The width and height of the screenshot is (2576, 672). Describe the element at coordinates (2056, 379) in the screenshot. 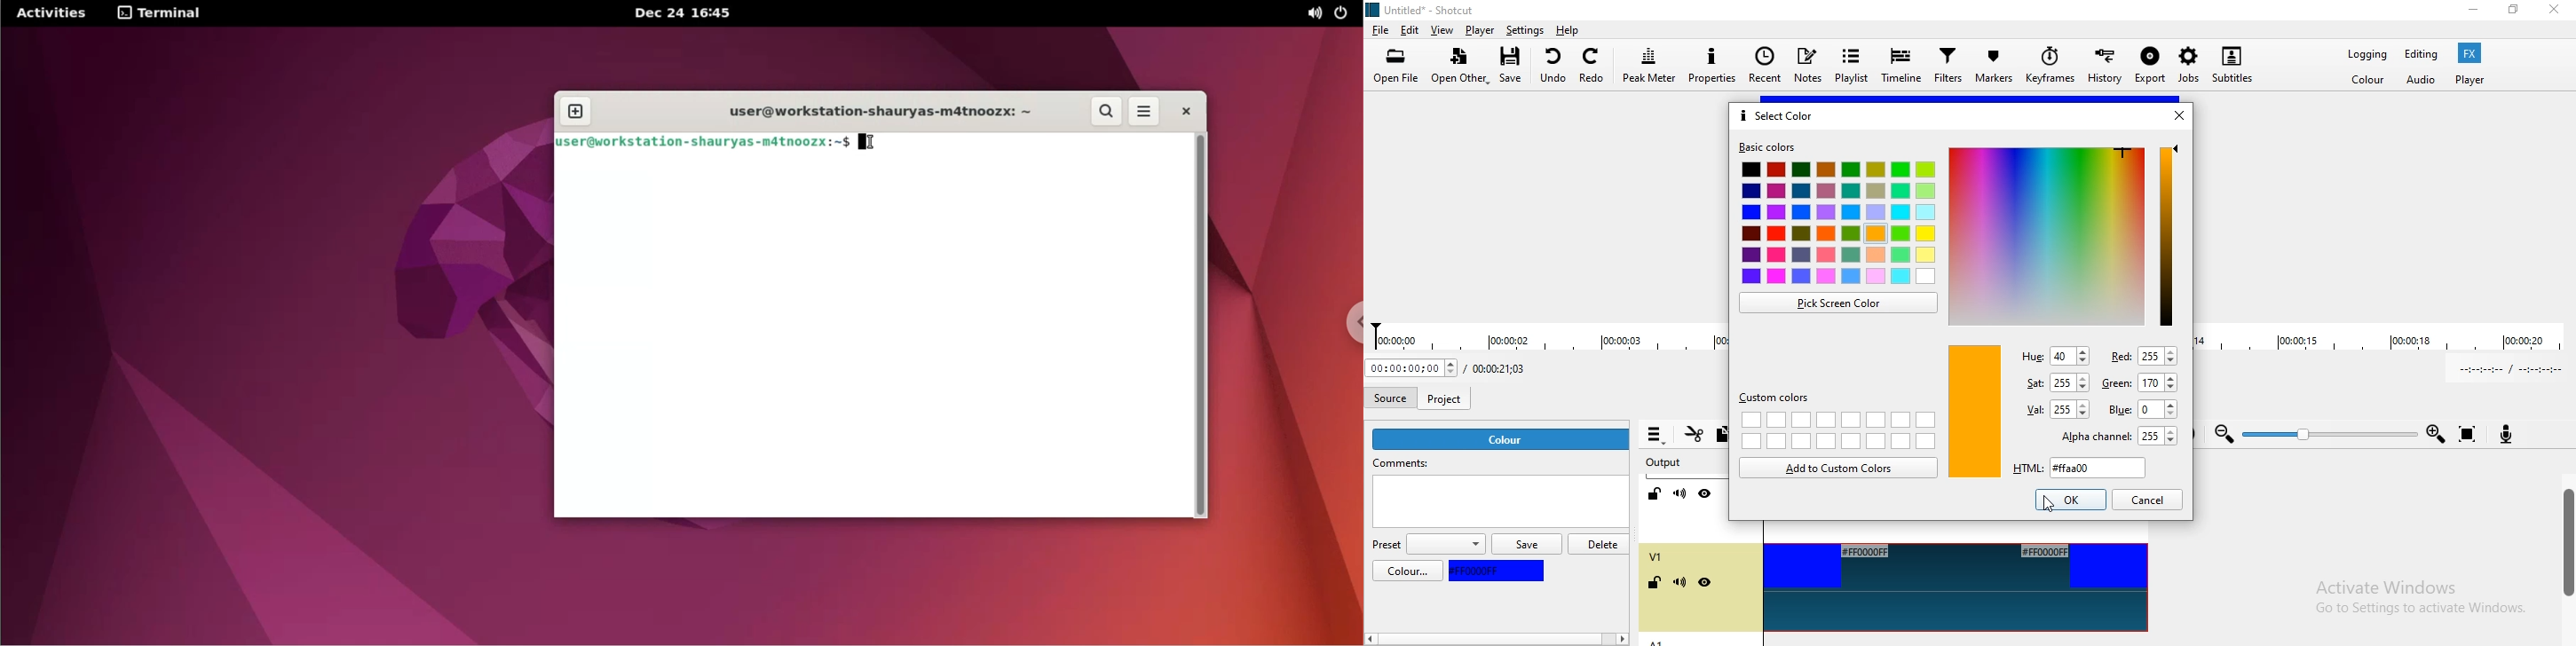

I see `sat` at that location.